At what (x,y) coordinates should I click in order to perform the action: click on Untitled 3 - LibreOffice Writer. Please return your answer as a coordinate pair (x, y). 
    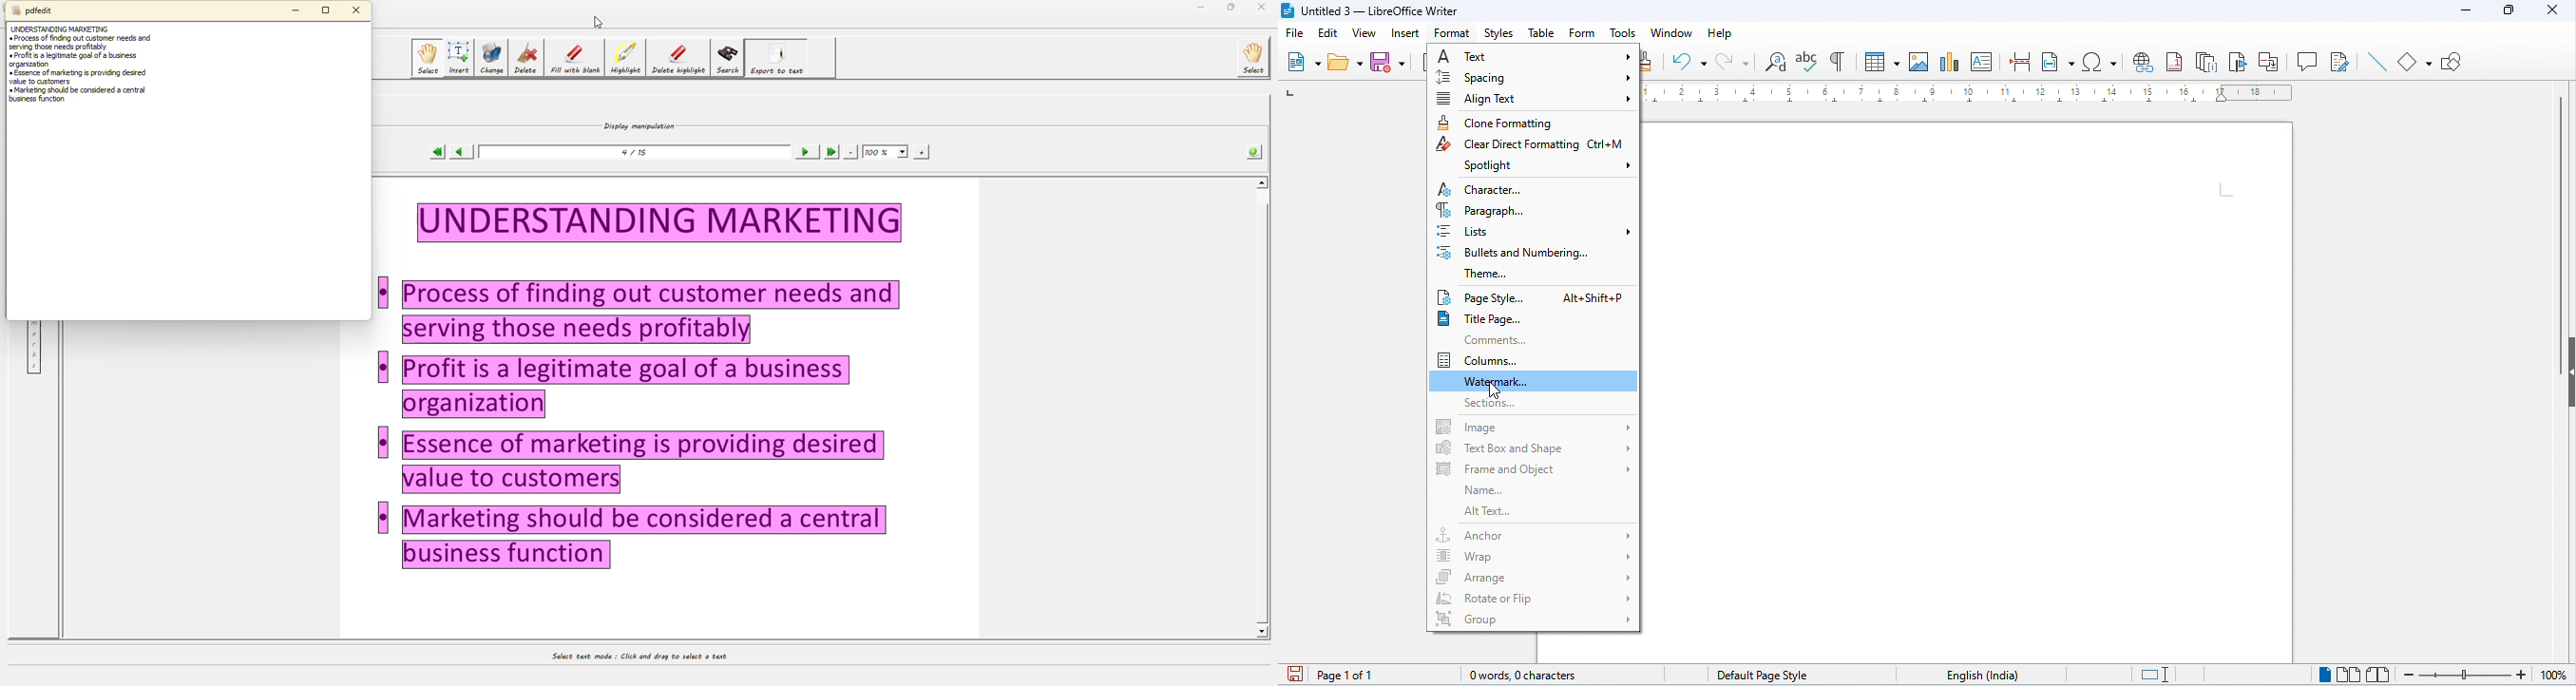
    Looking at the image, I should click on (1381, 11).